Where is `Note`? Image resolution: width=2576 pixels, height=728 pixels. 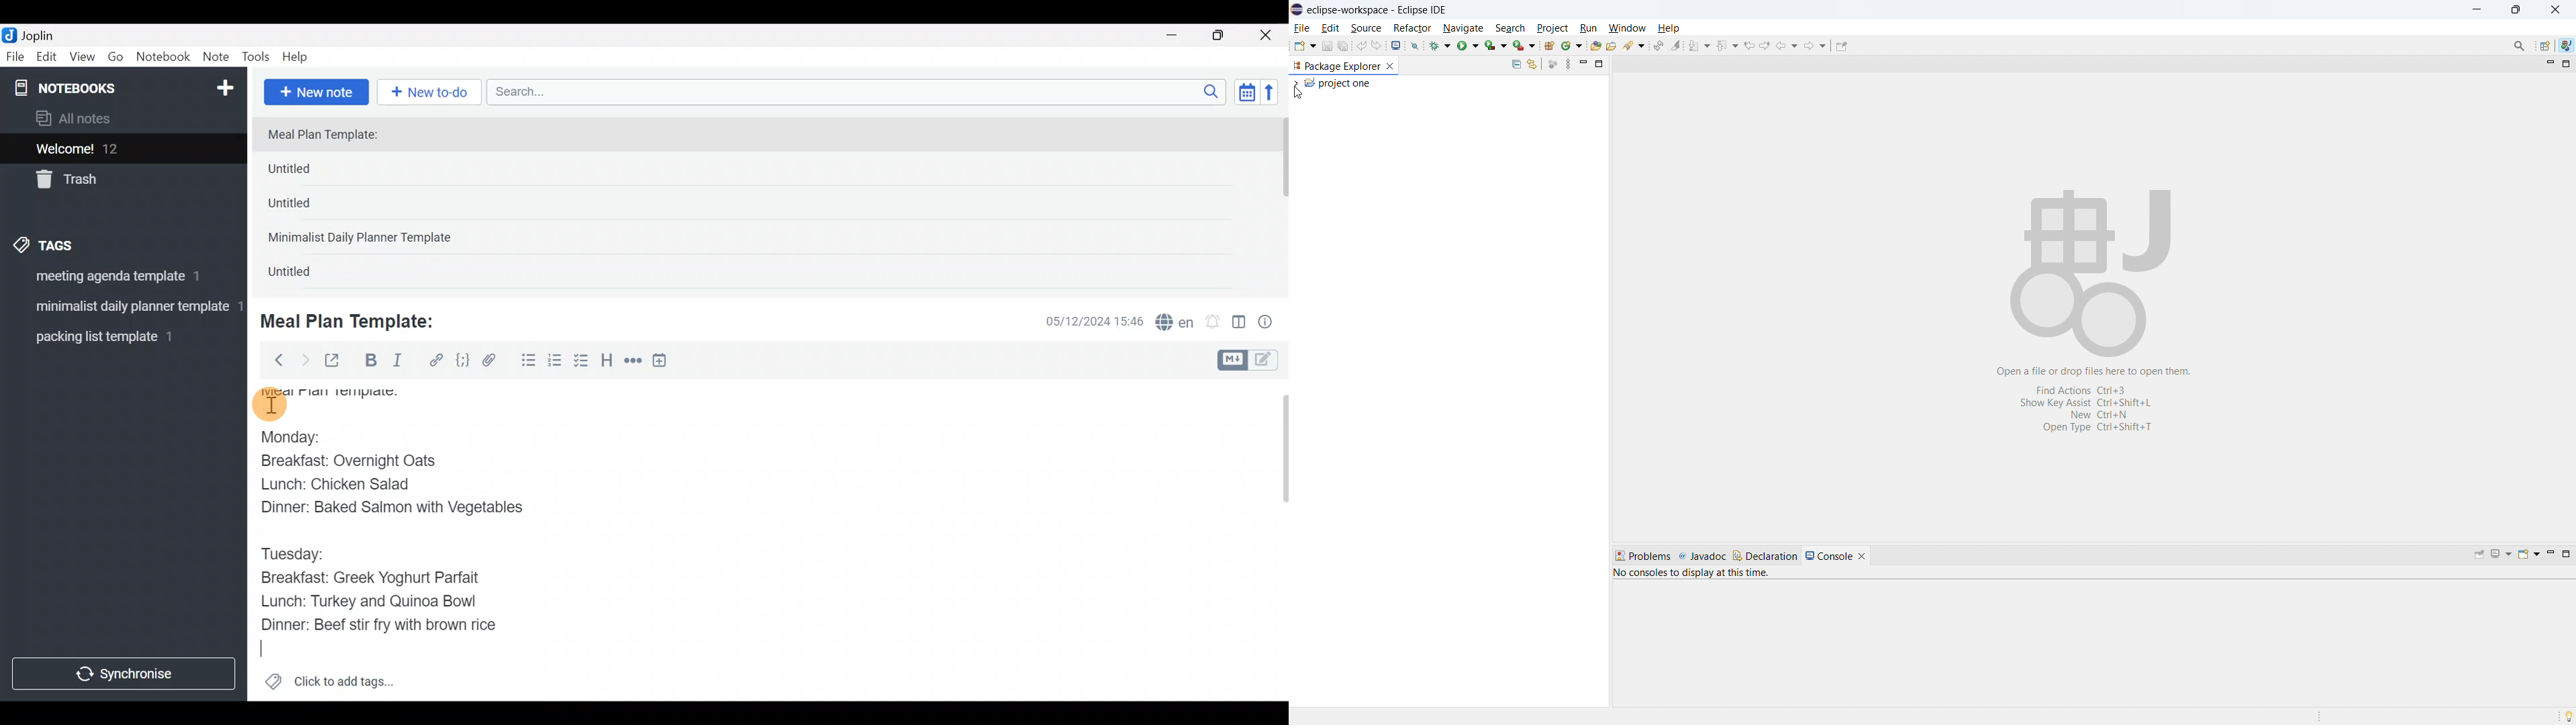
Note is located at coordinates (219, 58).